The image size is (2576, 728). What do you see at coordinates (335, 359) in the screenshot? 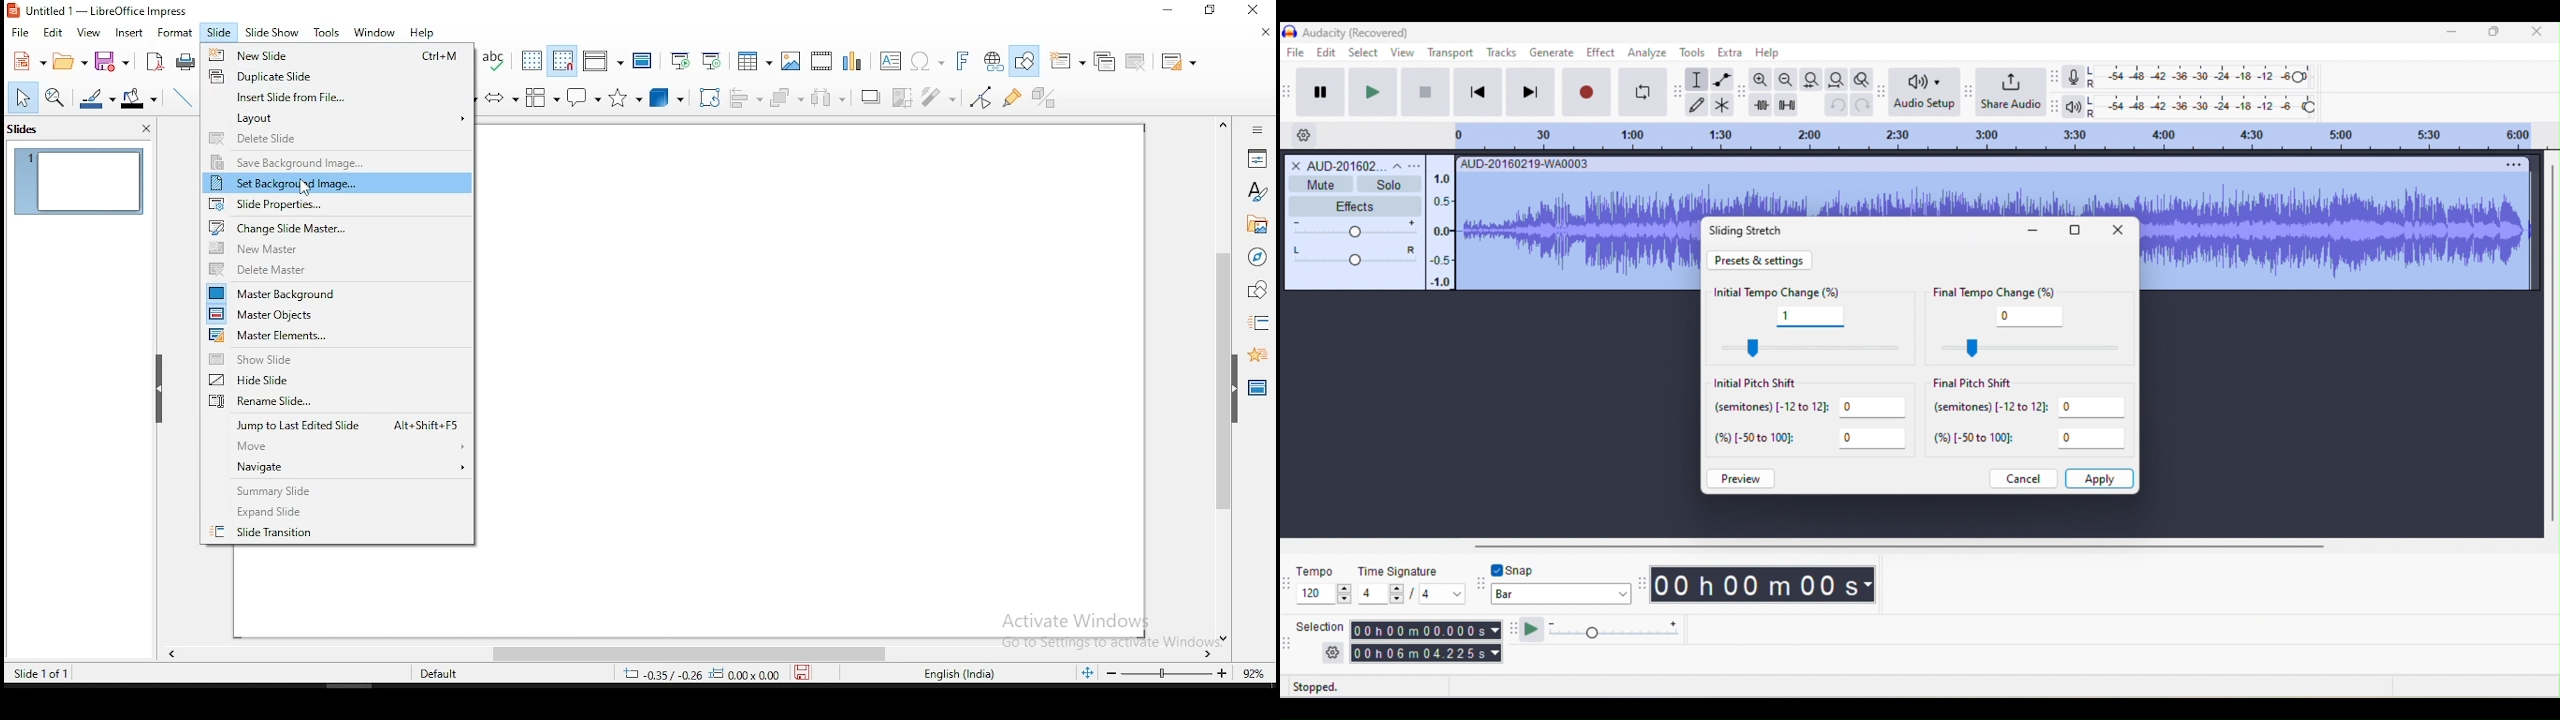
I see `show slide` at bounding box center [335, 359].